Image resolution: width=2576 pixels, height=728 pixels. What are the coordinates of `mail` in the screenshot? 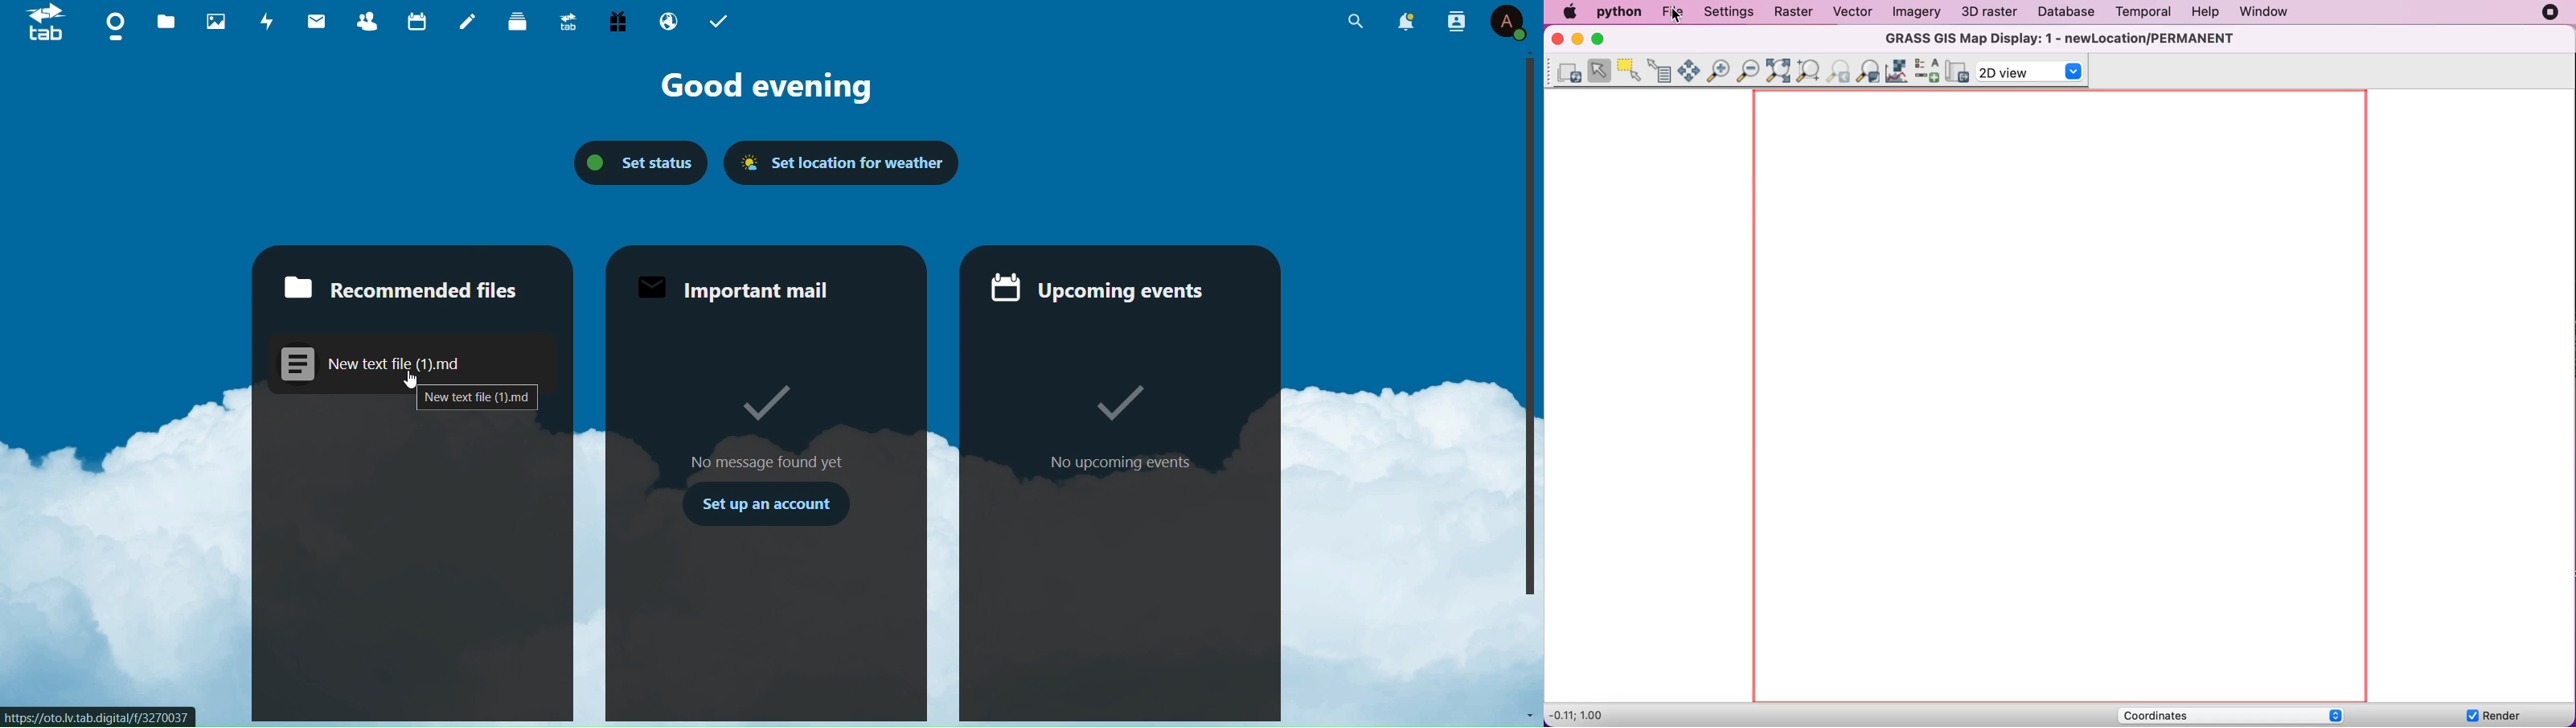 It's located at (316, 20).